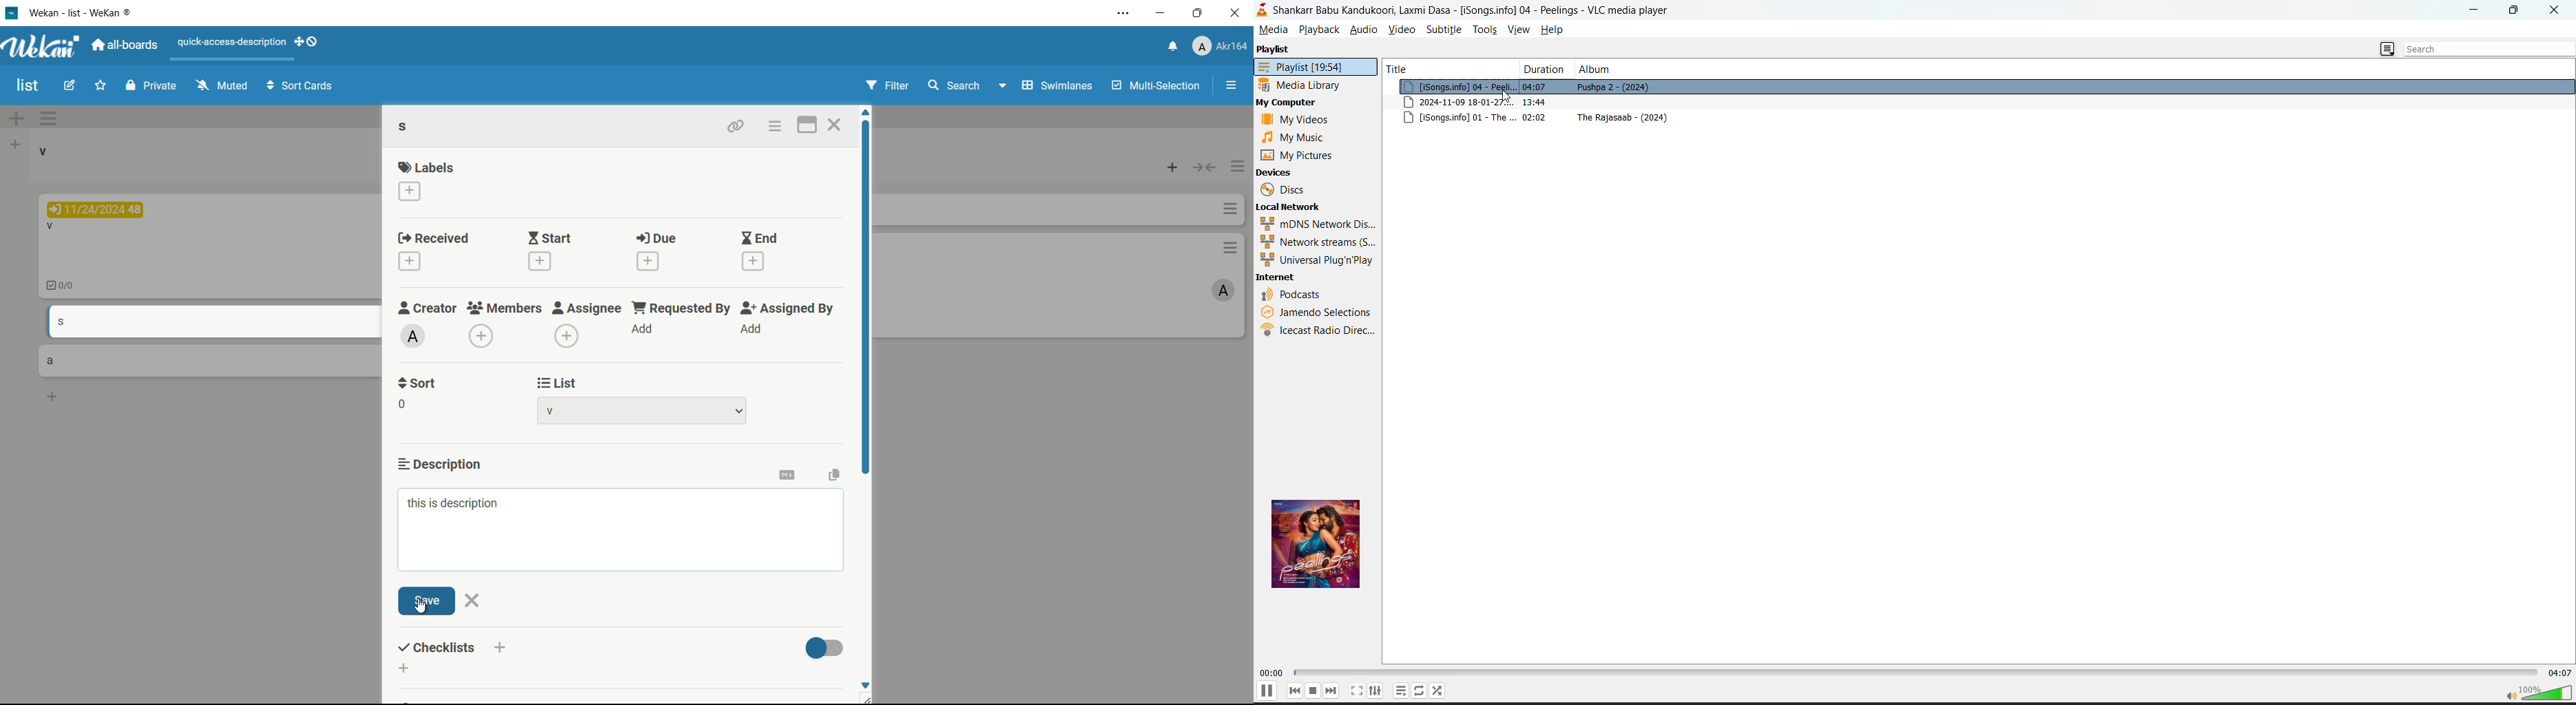  I want to click on assignee, so click(587, 309).